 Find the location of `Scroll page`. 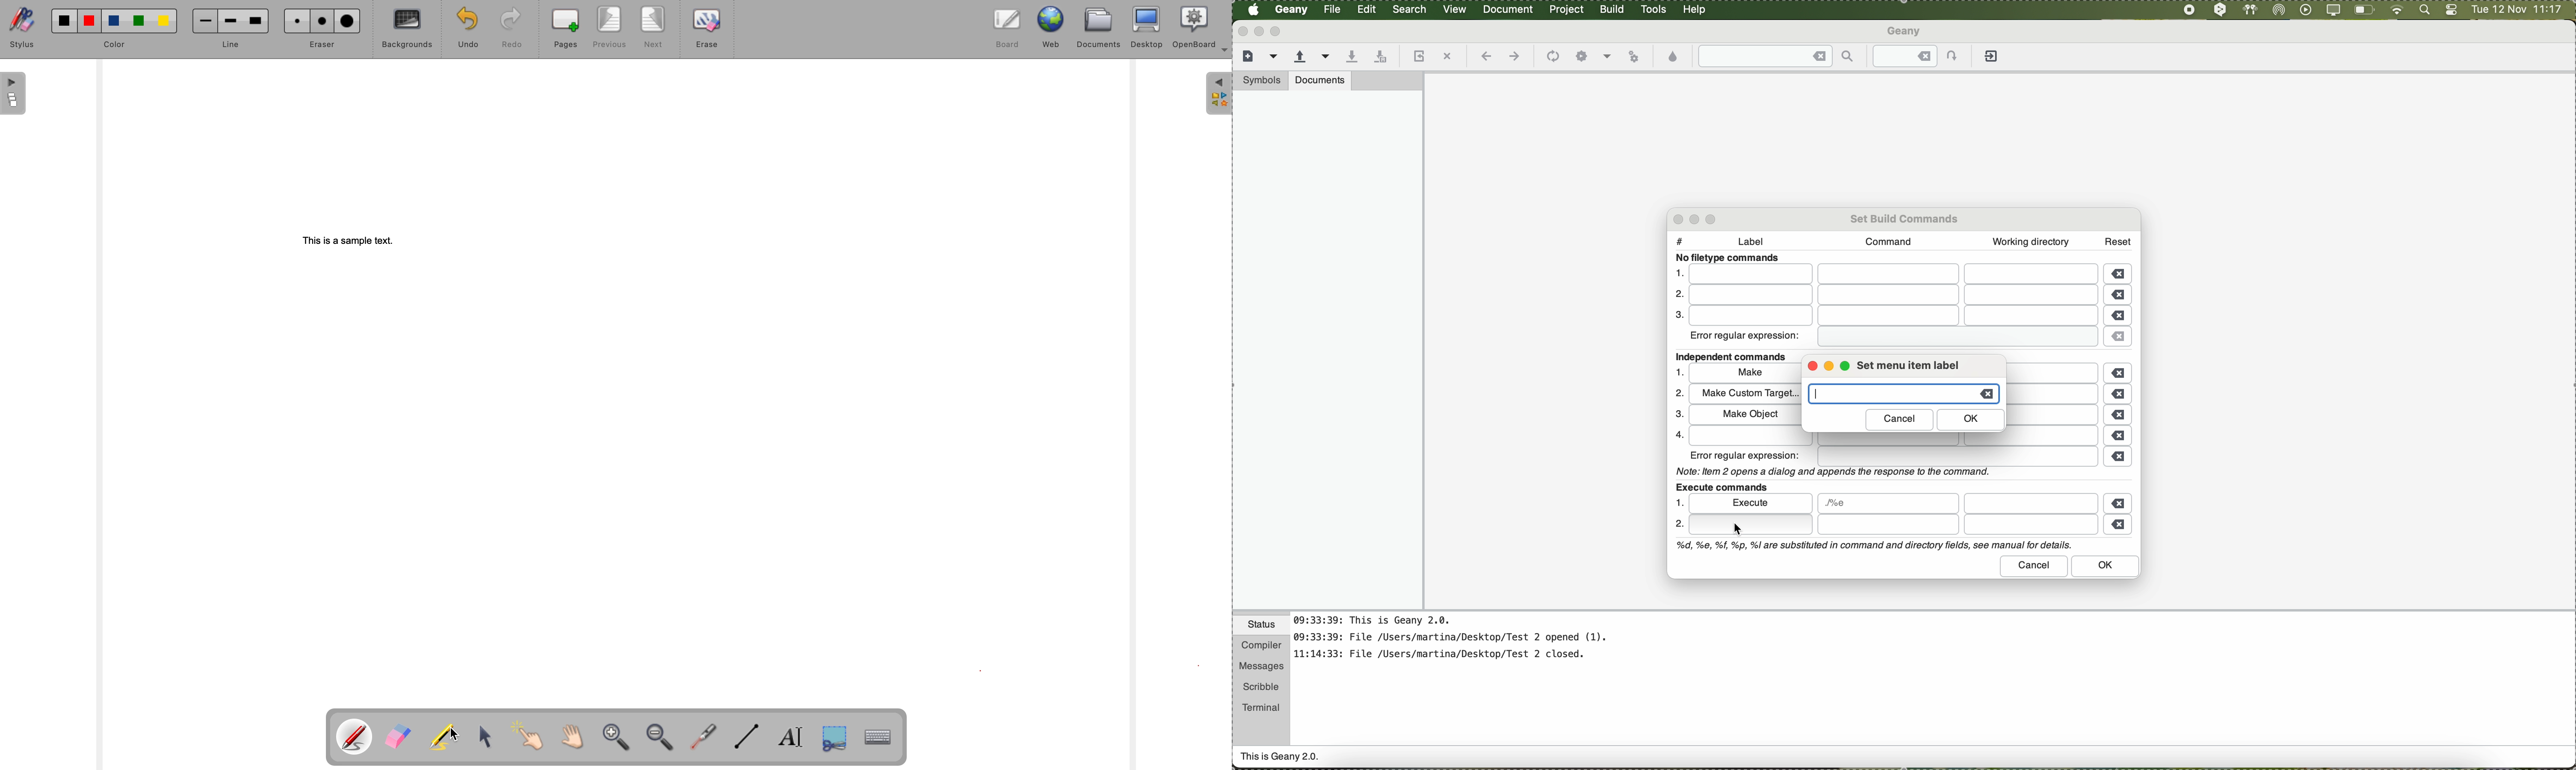

Scroll page is located at coordinates (574, 734).